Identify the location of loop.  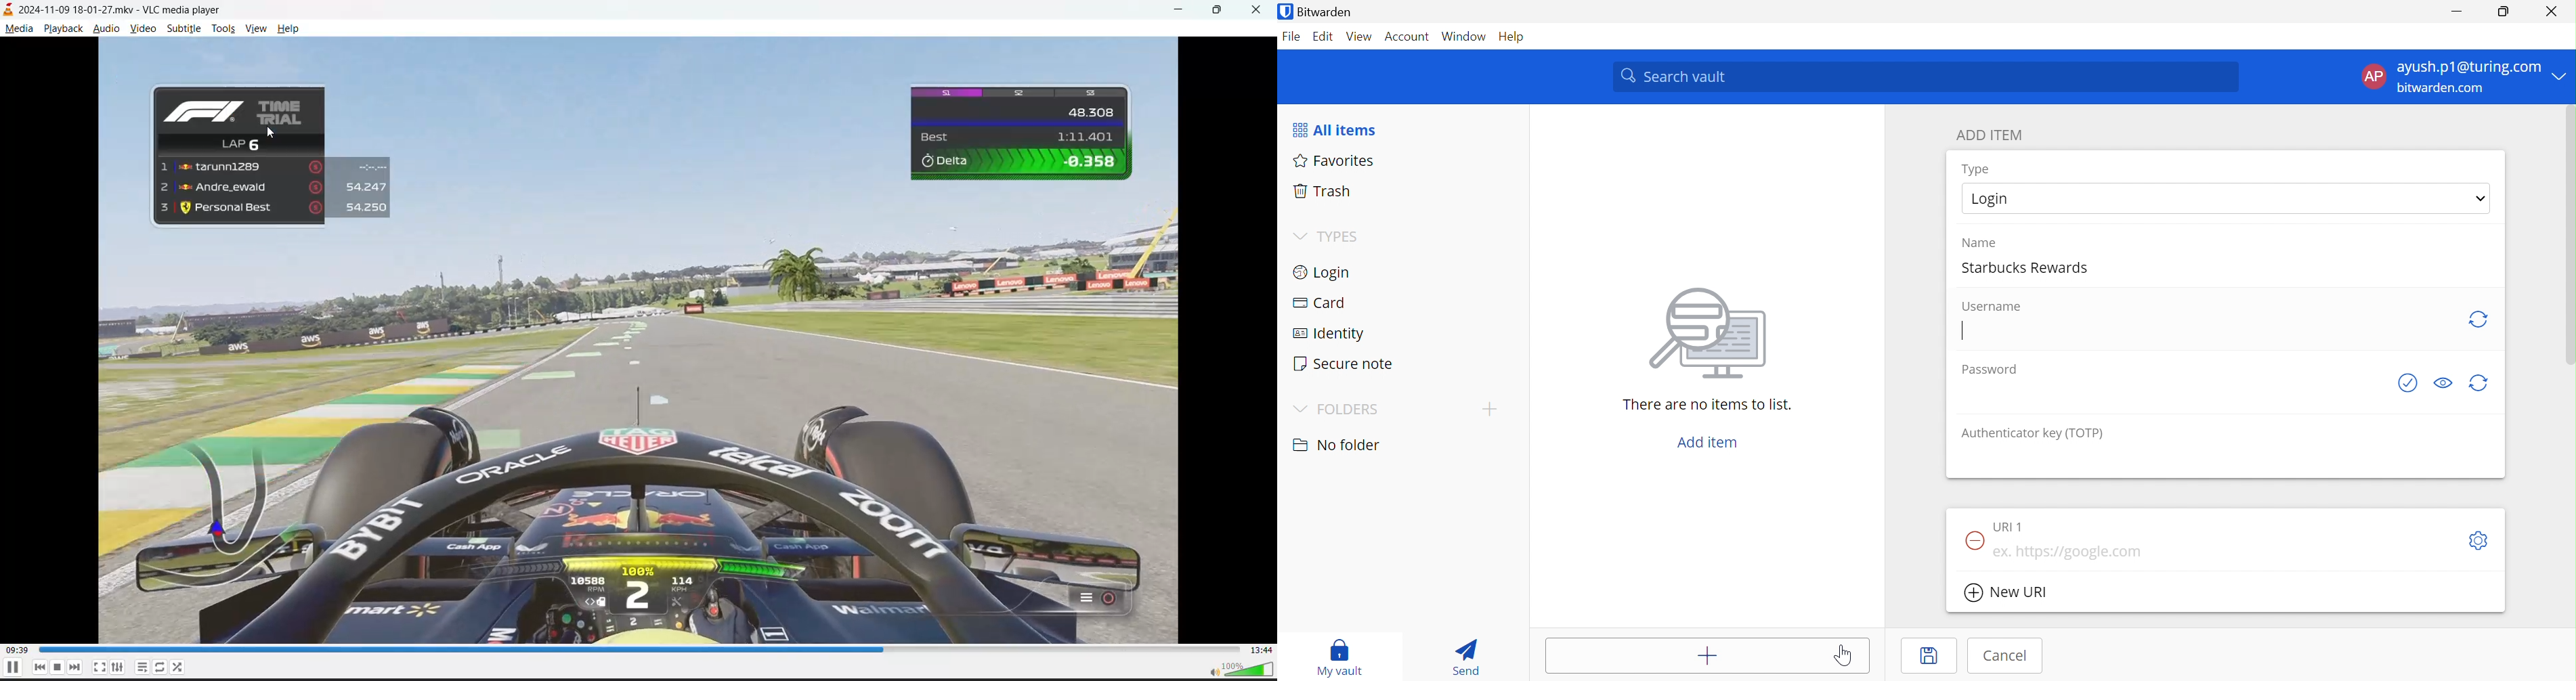
(159, 668).